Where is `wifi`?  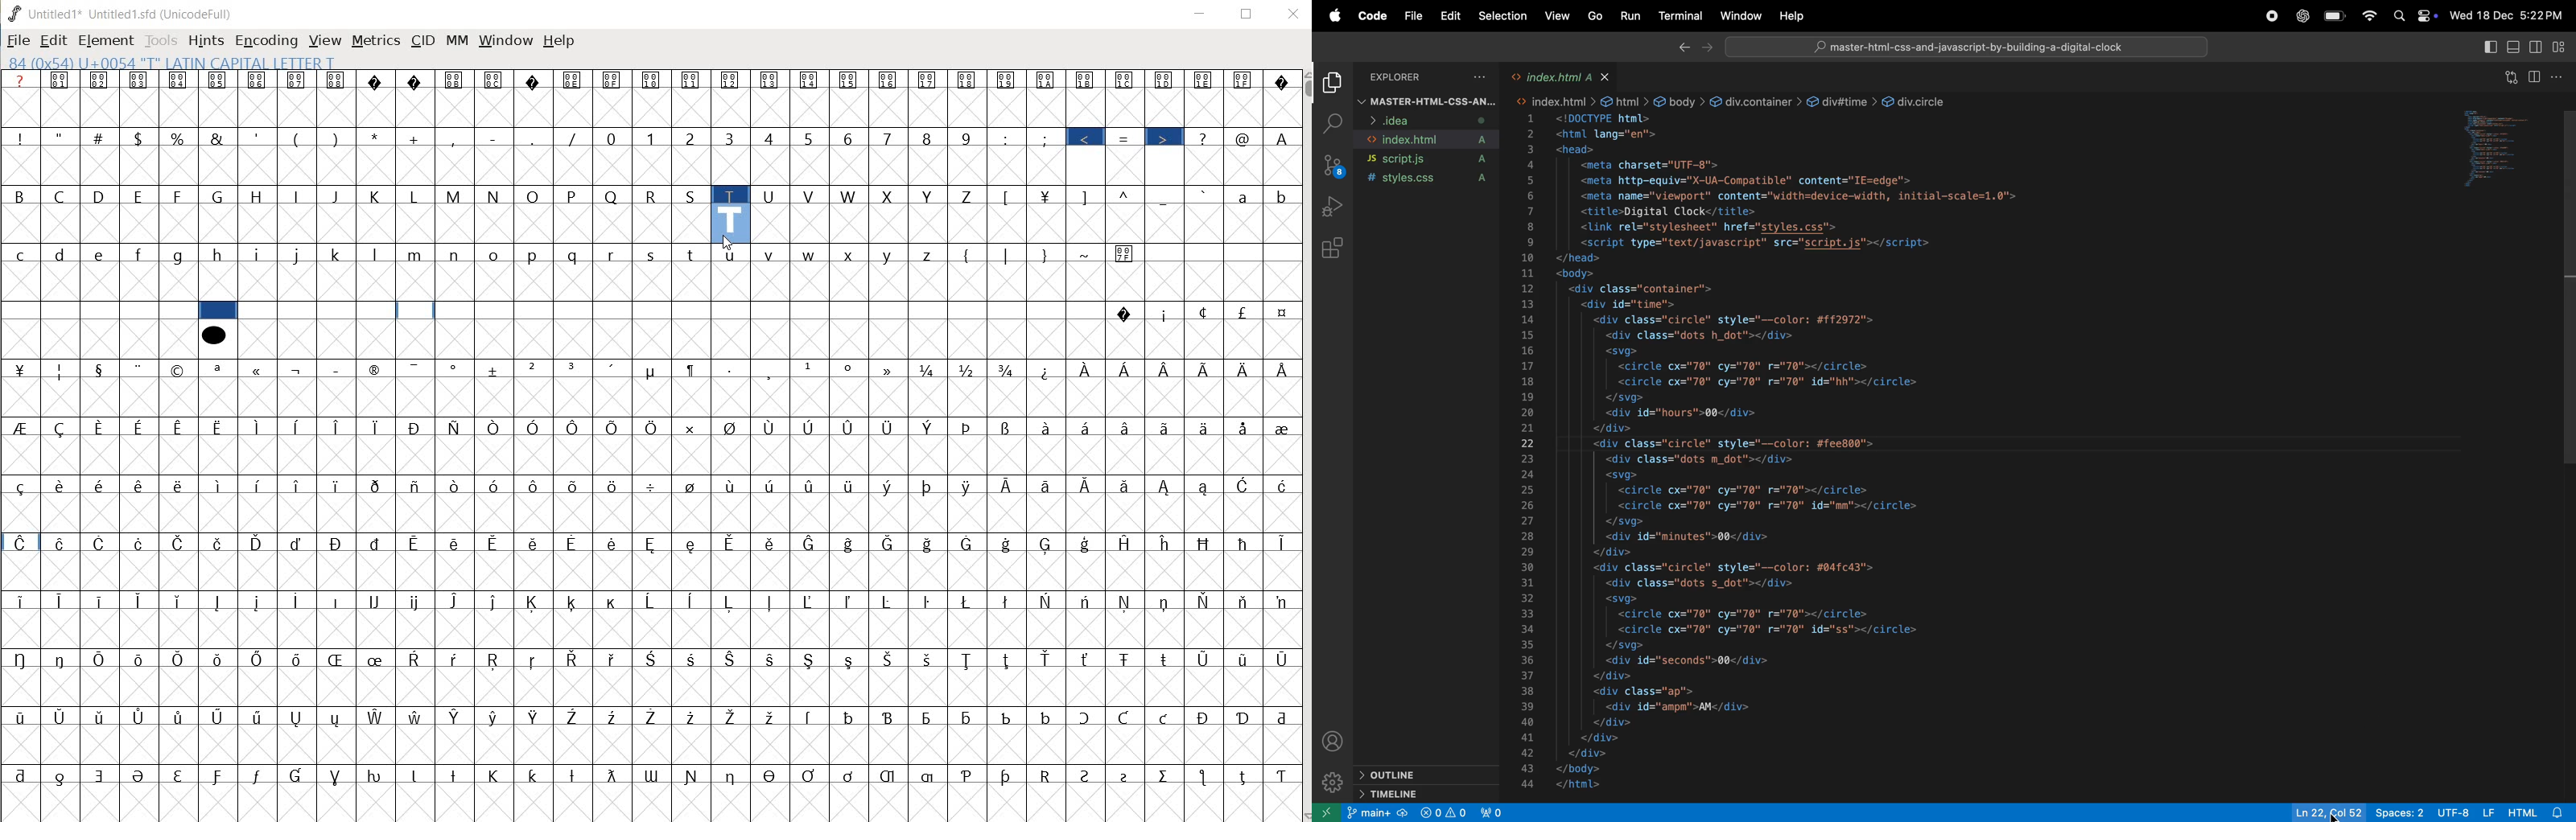
wifi is located at coordinates (2367, 18).